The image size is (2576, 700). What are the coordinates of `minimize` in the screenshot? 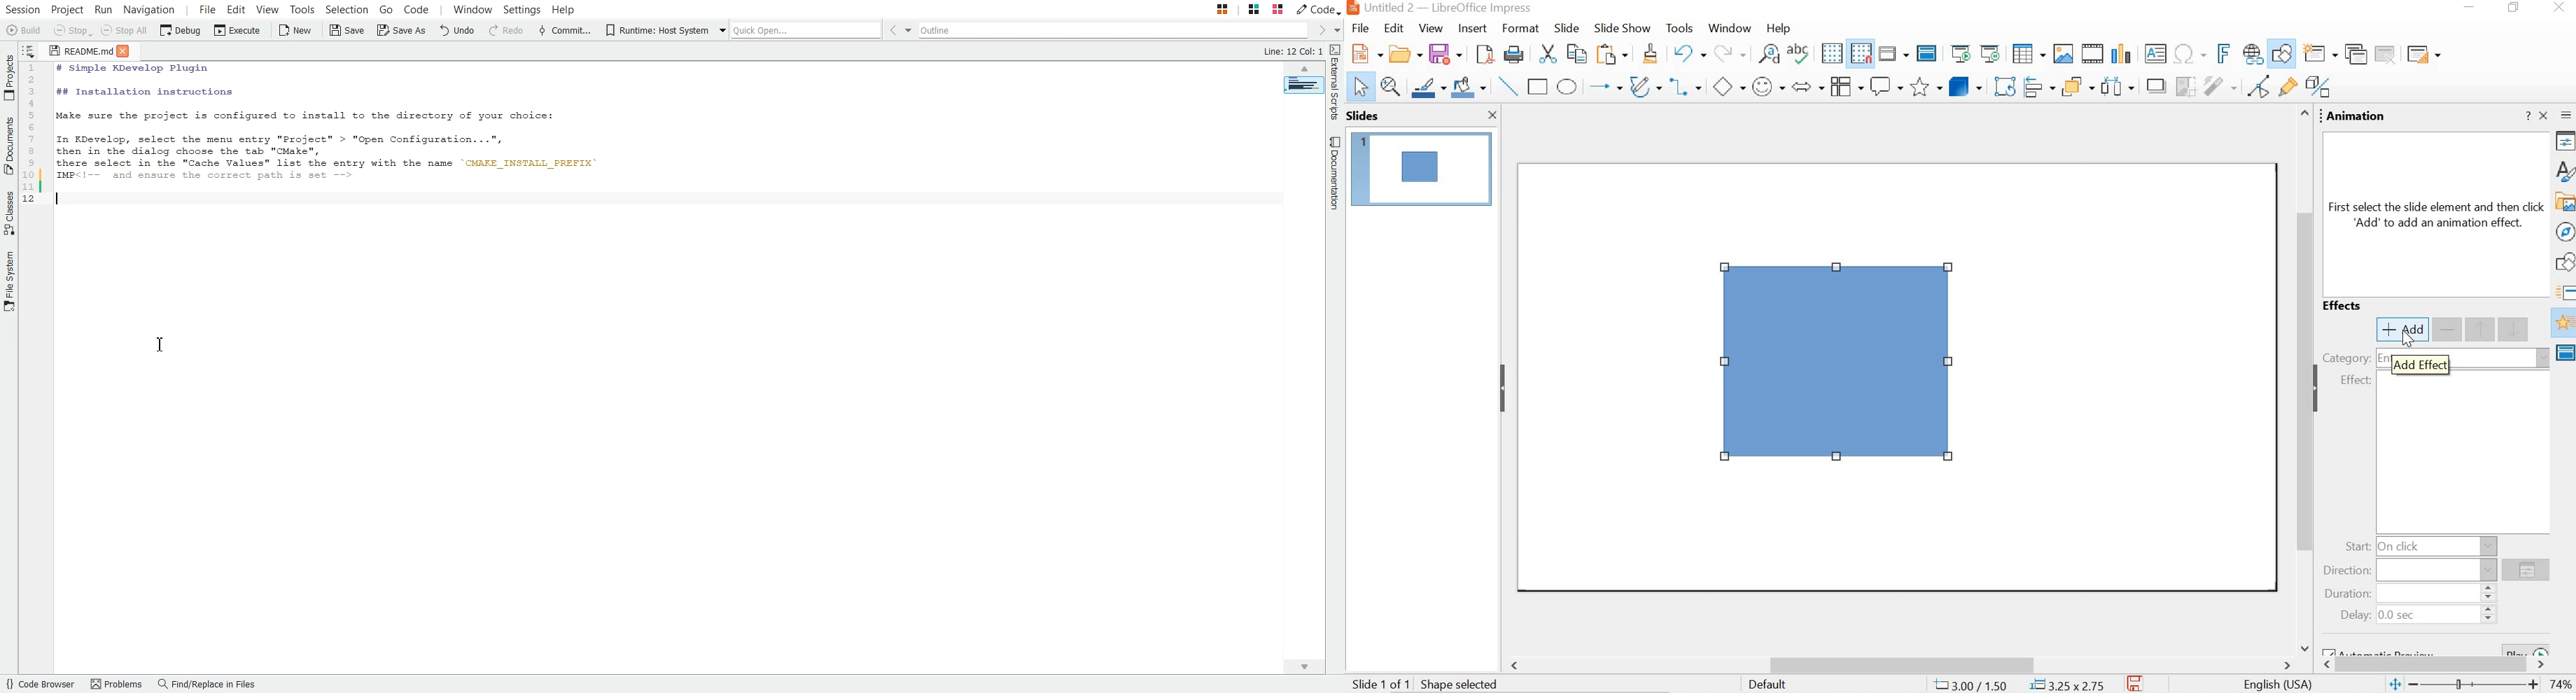 It's located at (2466, 8).